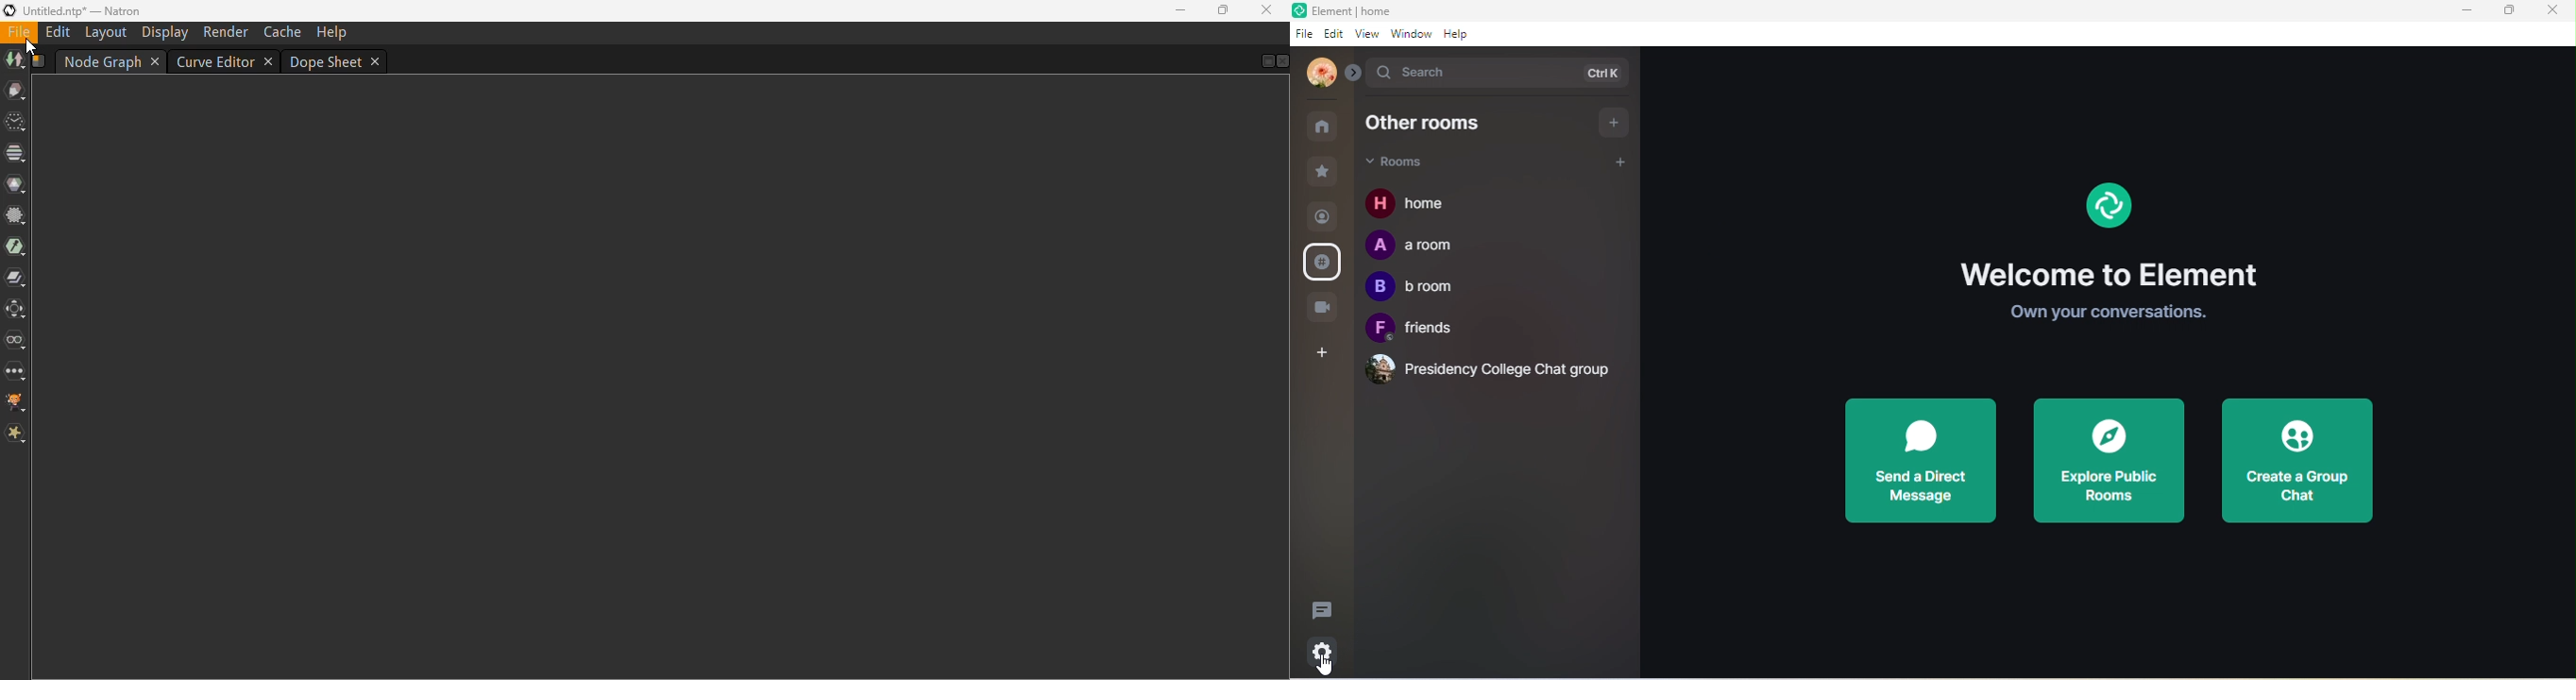 This screenshot has height=700, width=2576. I want to click on welcome to element own your conversation, so click(2115, 295).